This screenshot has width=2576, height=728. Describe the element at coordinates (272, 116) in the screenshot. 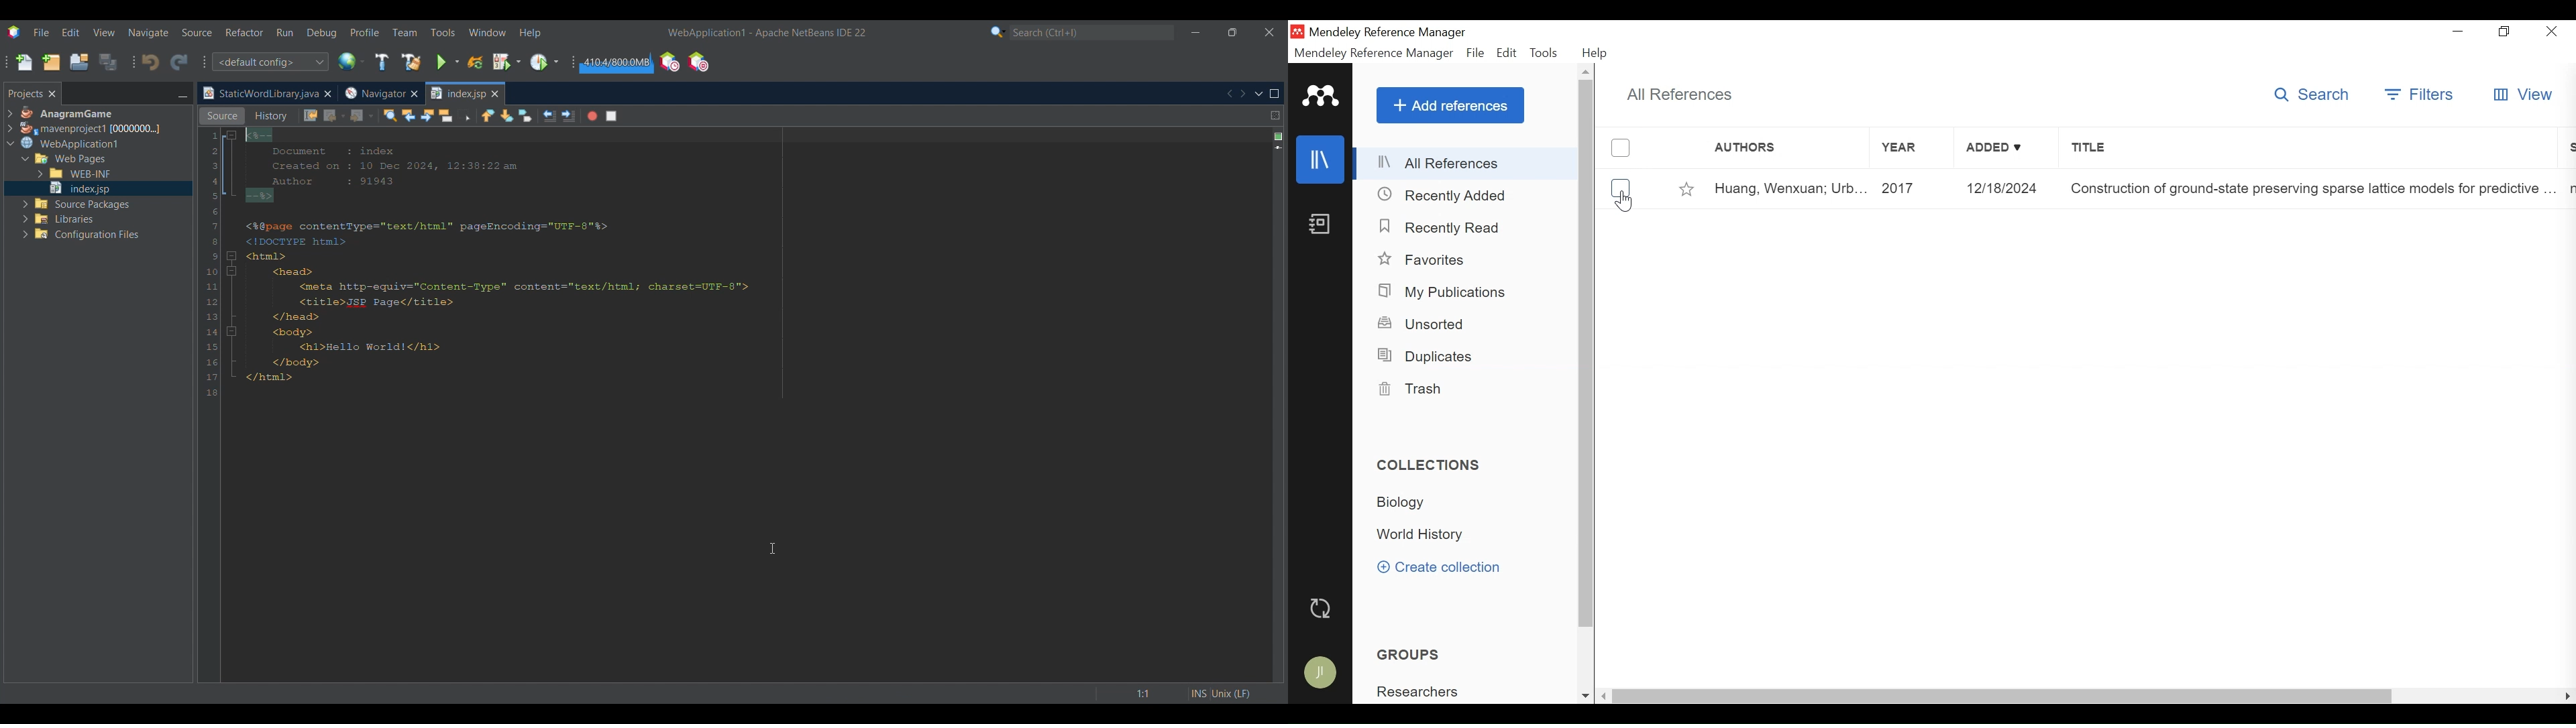

I see `History view` at that location.